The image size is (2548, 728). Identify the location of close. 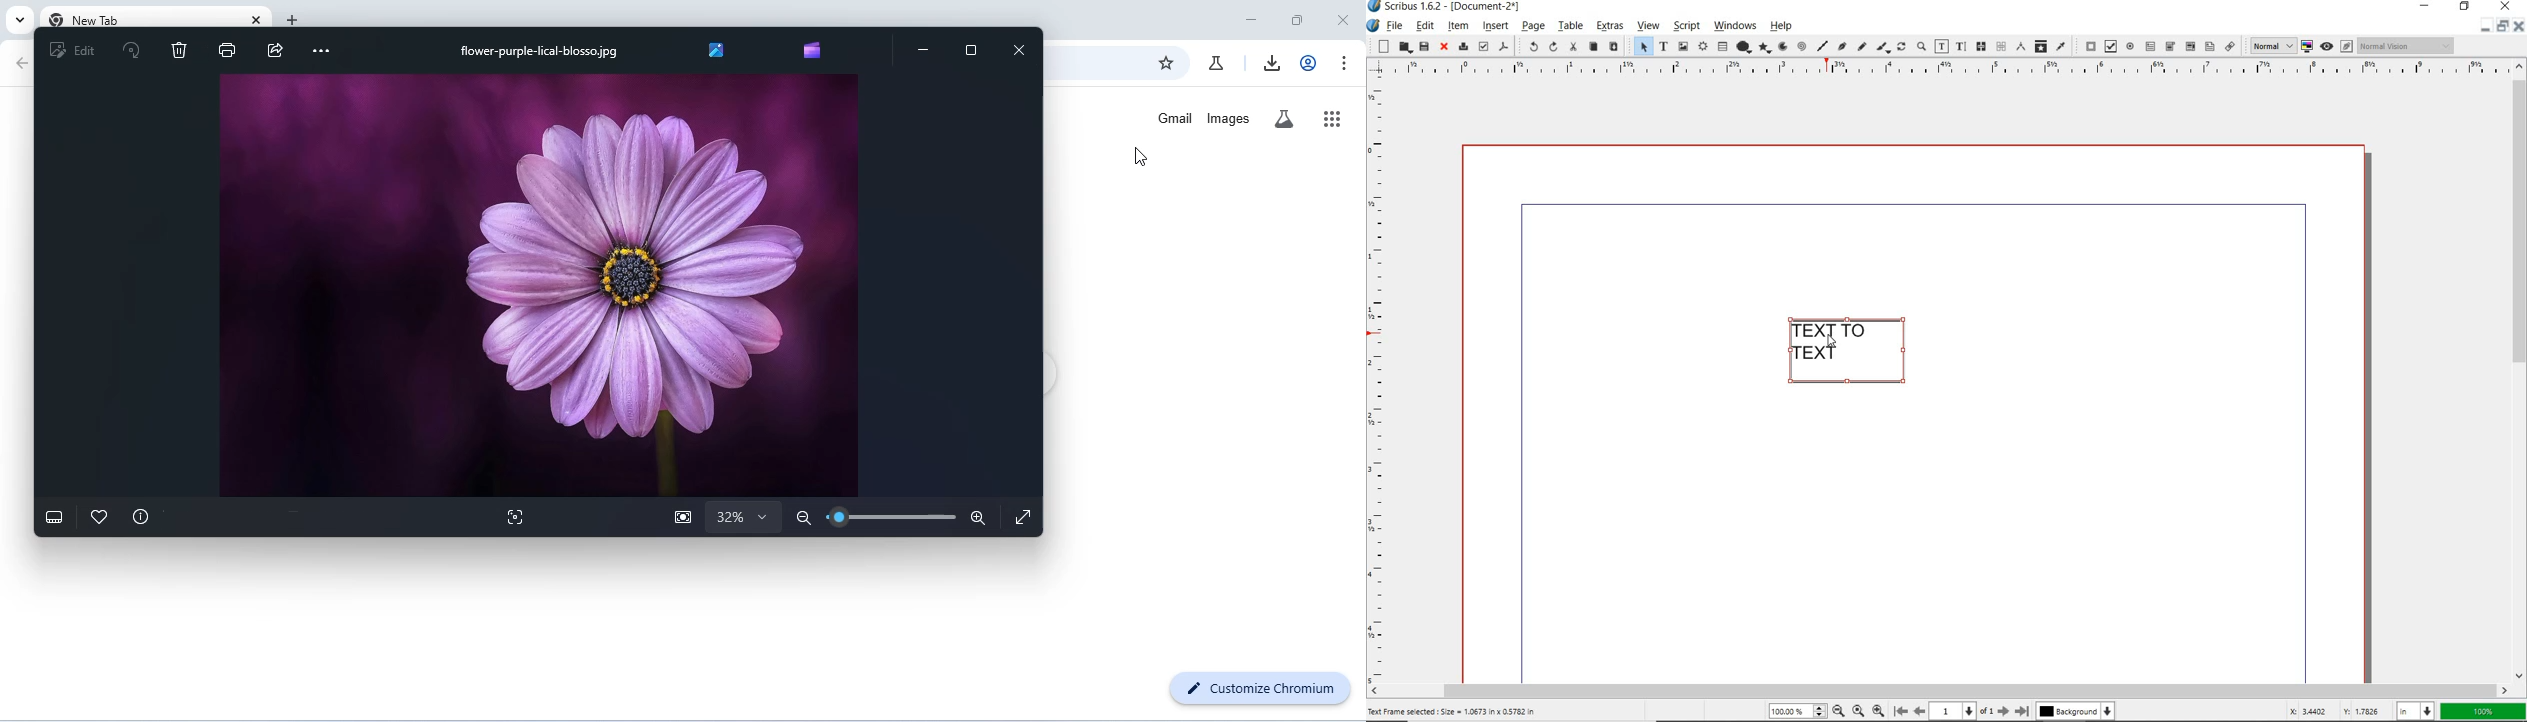
(255, 20).